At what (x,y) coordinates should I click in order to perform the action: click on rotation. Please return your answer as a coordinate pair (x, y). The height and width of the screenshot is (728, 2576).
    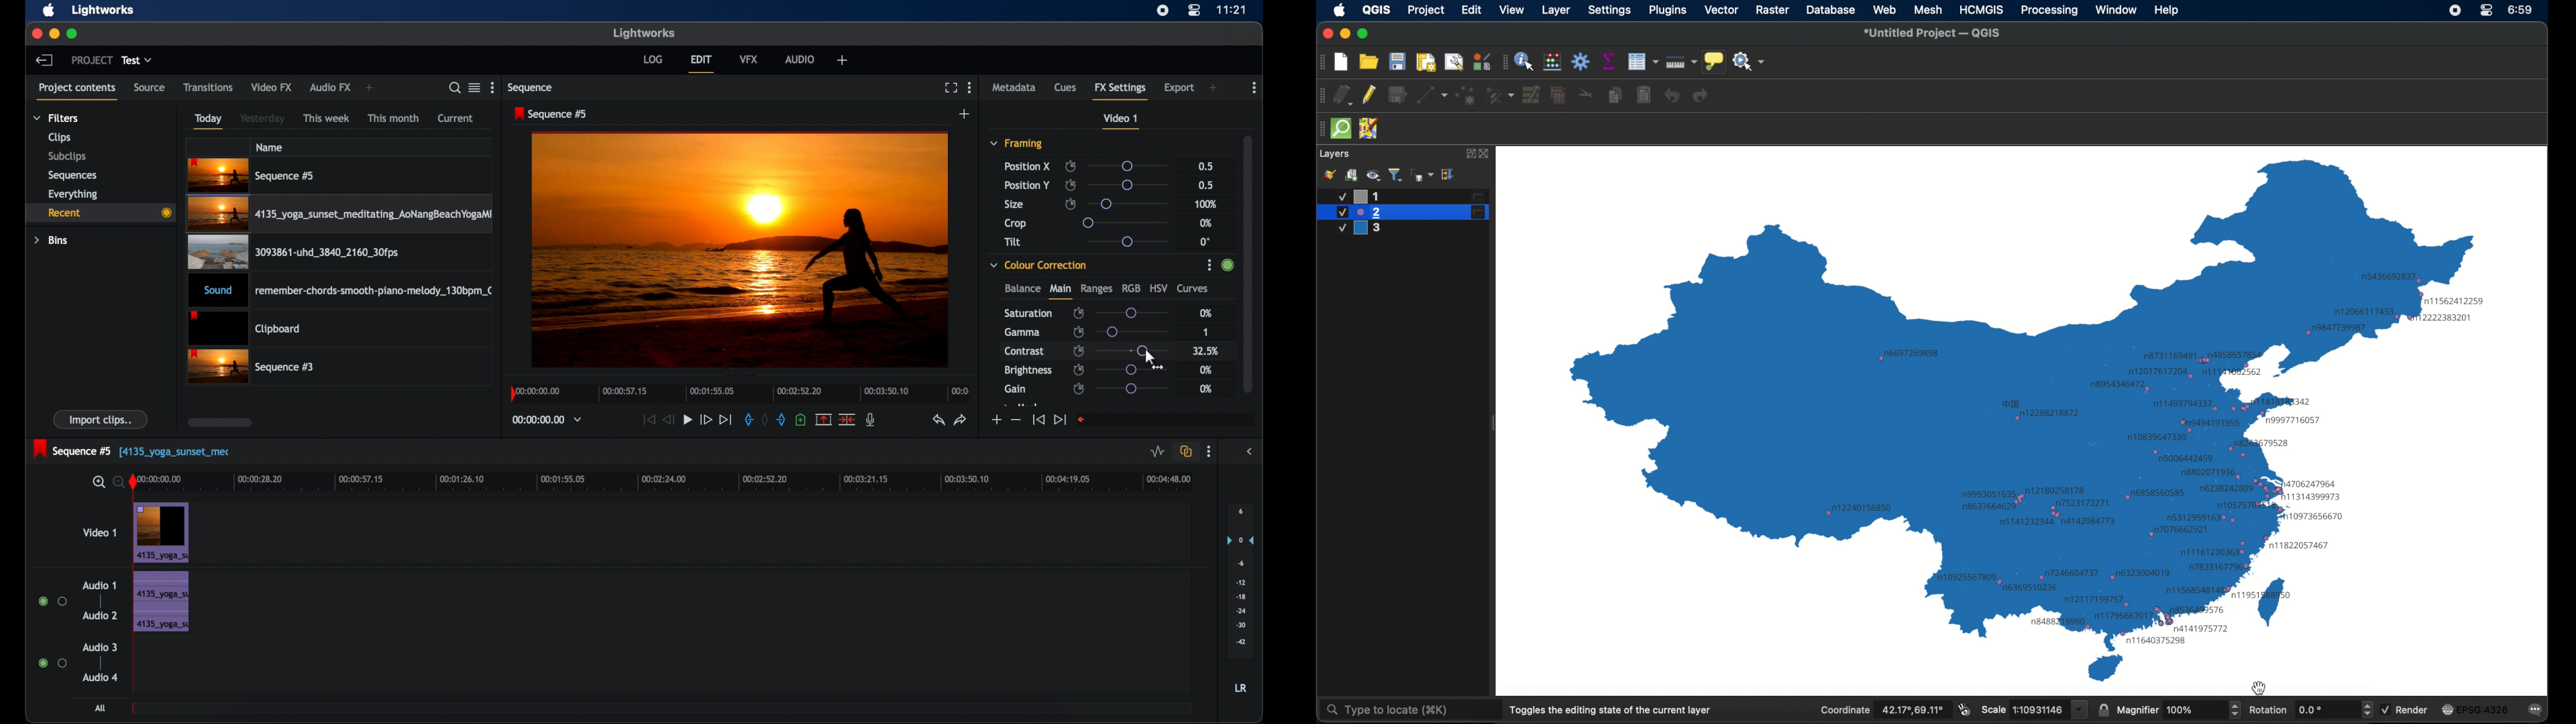
    Looking at the image, I should click on (2311, 709).